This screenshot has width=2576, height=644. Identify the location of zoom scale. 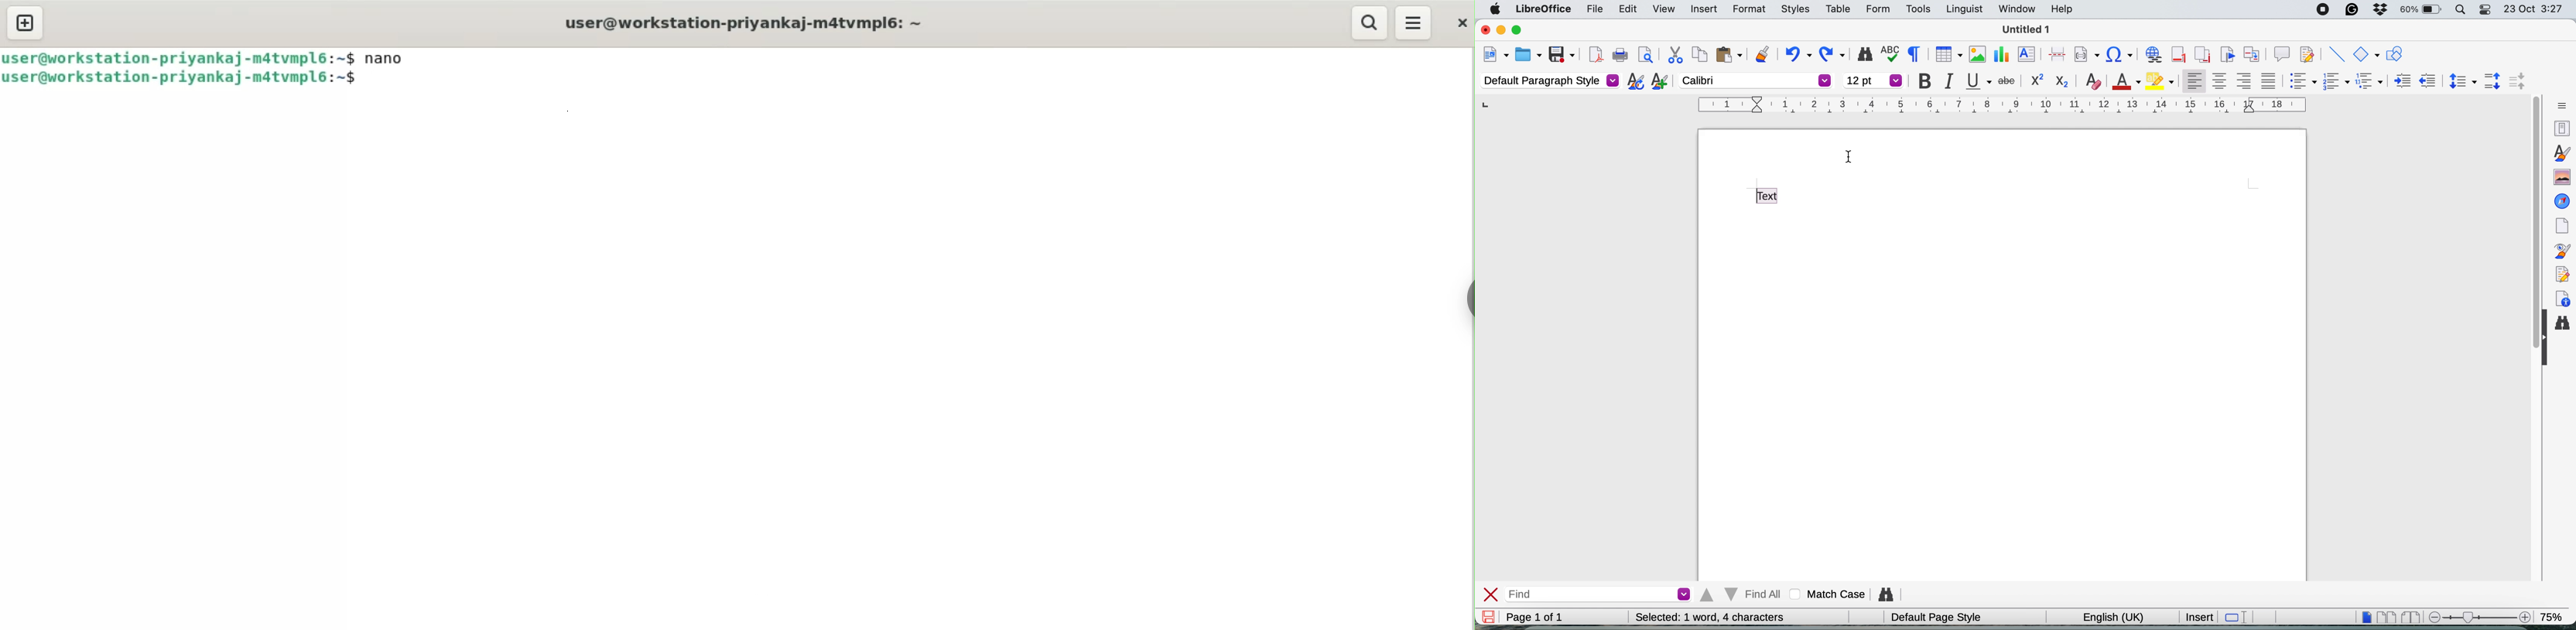
(2477, 616).